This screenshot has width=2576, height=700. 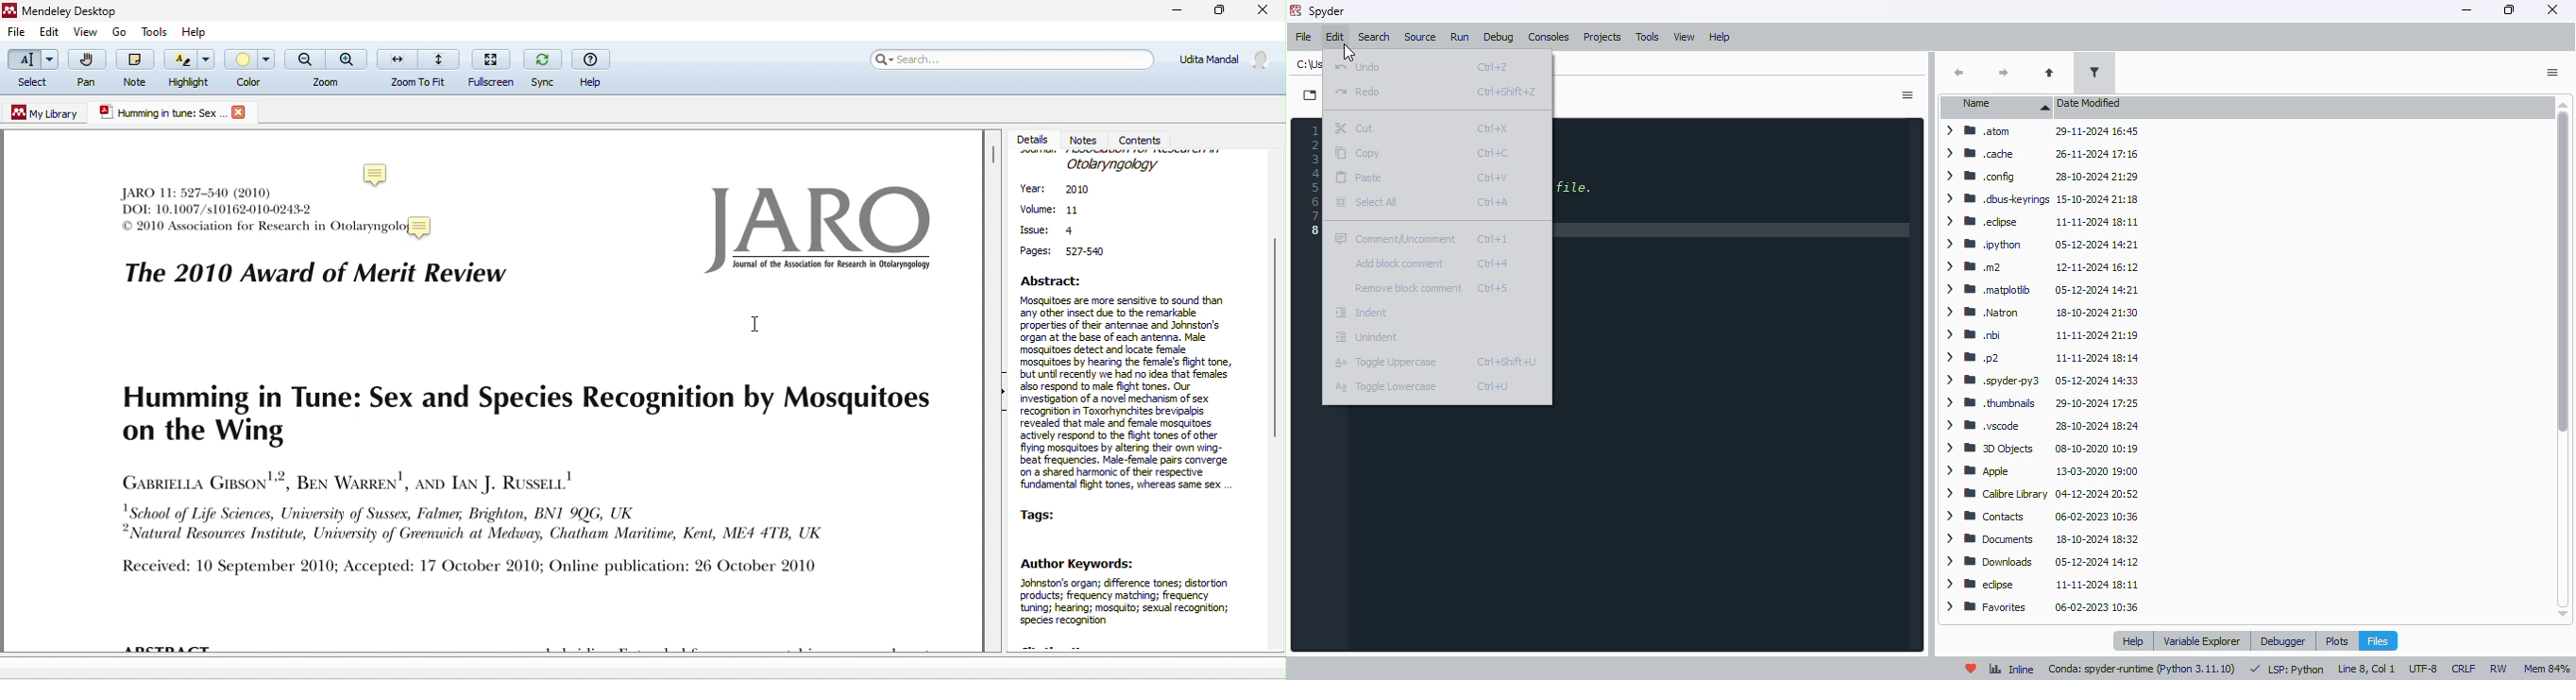 I want to click on > BB 3DObjects 08-10-2020 10:19, so click(x=2042, y=450).